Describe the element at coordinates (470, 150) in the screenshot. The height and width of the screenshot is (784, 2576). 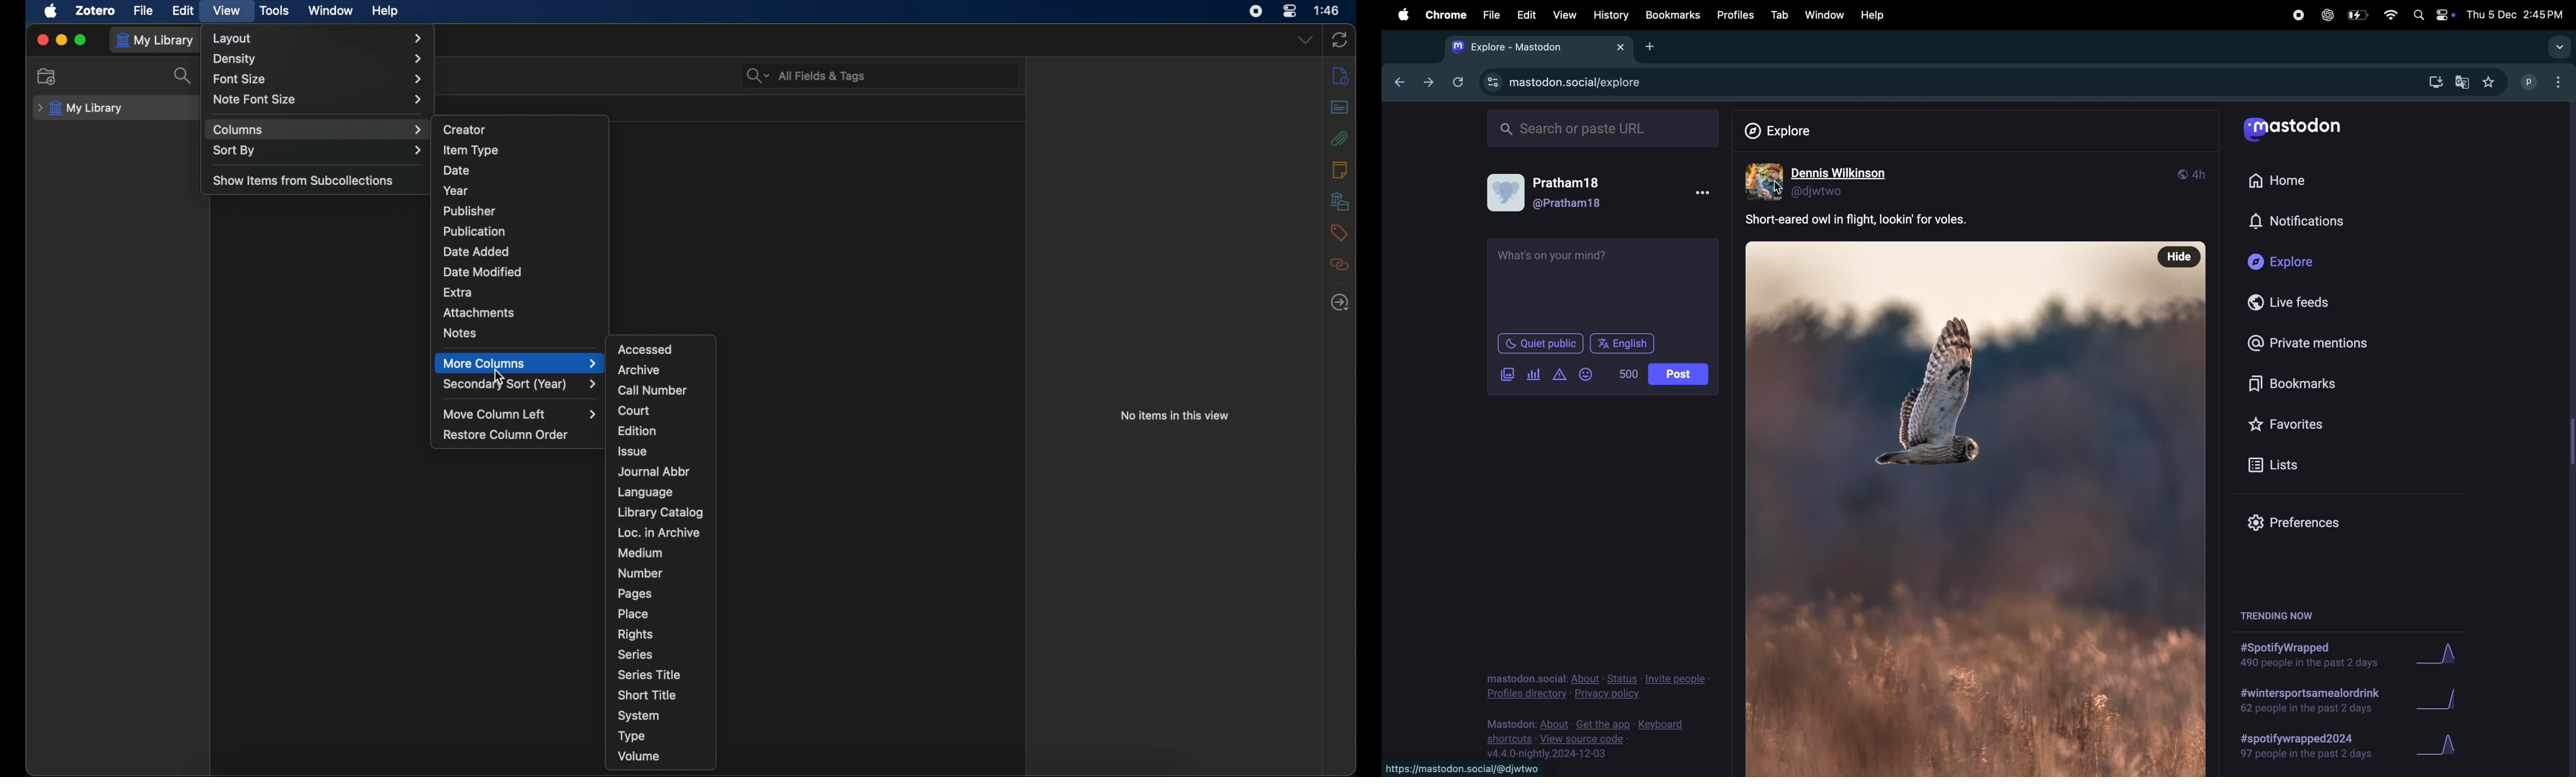
I see `item type` at that location.